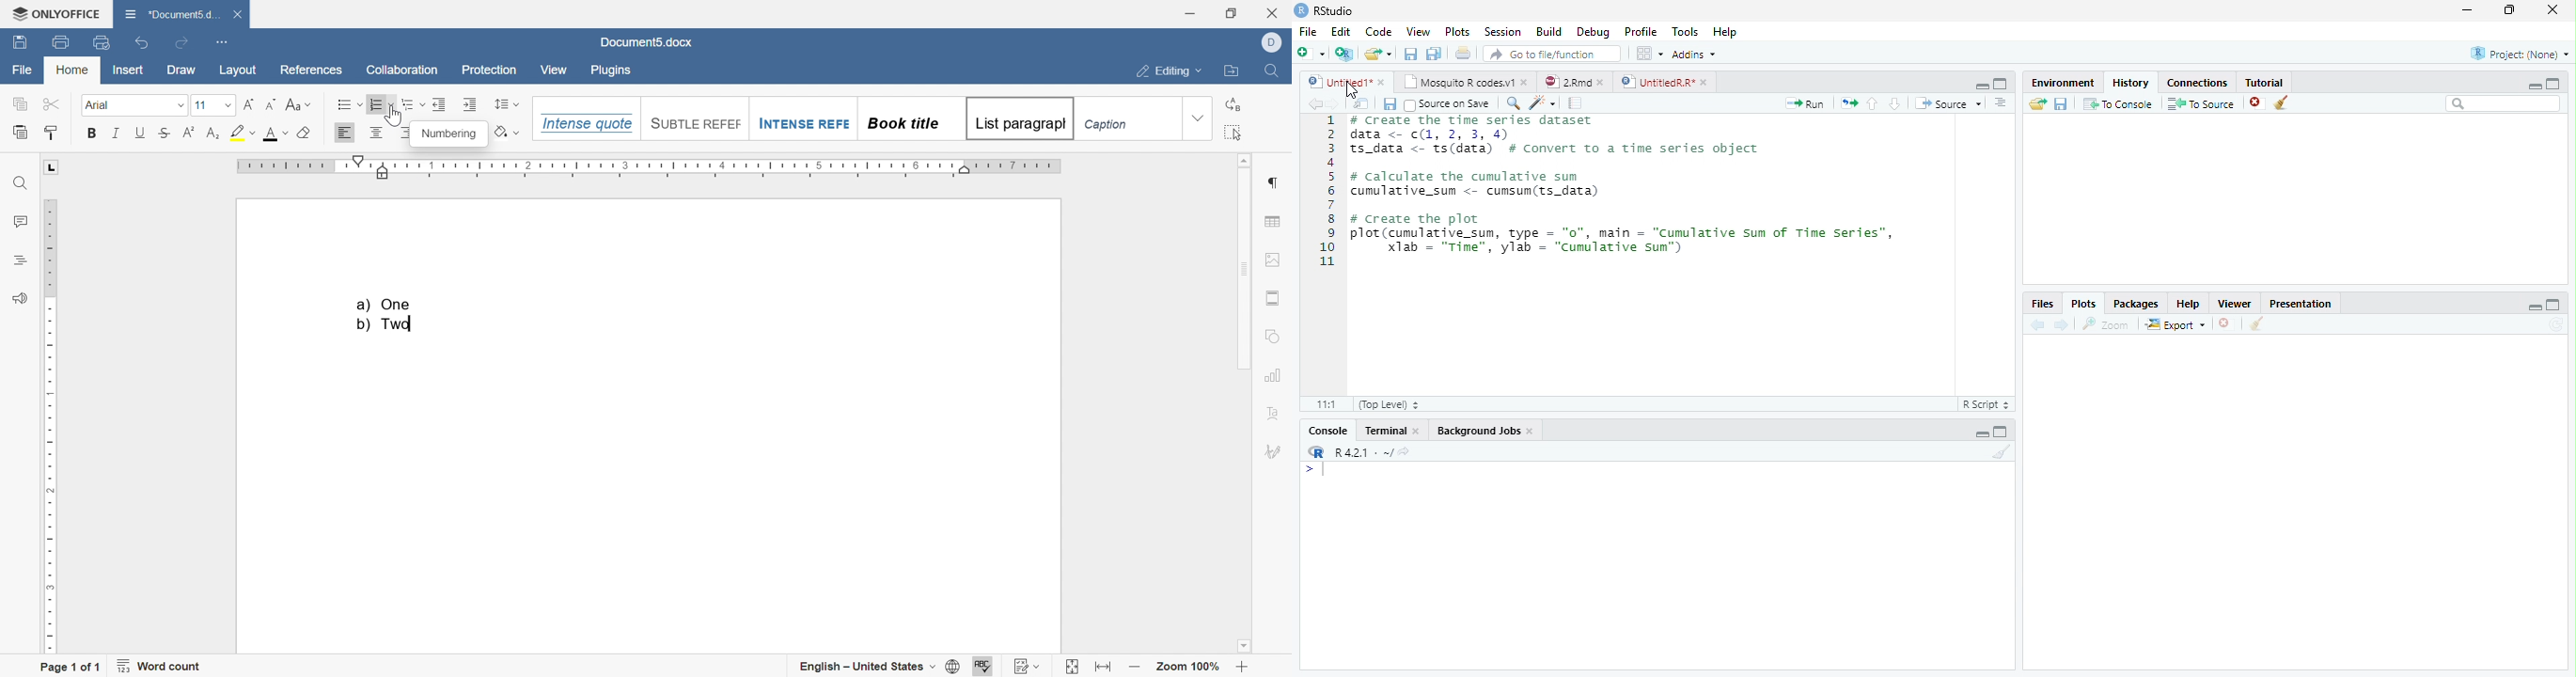 The image size is (2576, 700). I want to click on Tutorial, so click(2266, 81).